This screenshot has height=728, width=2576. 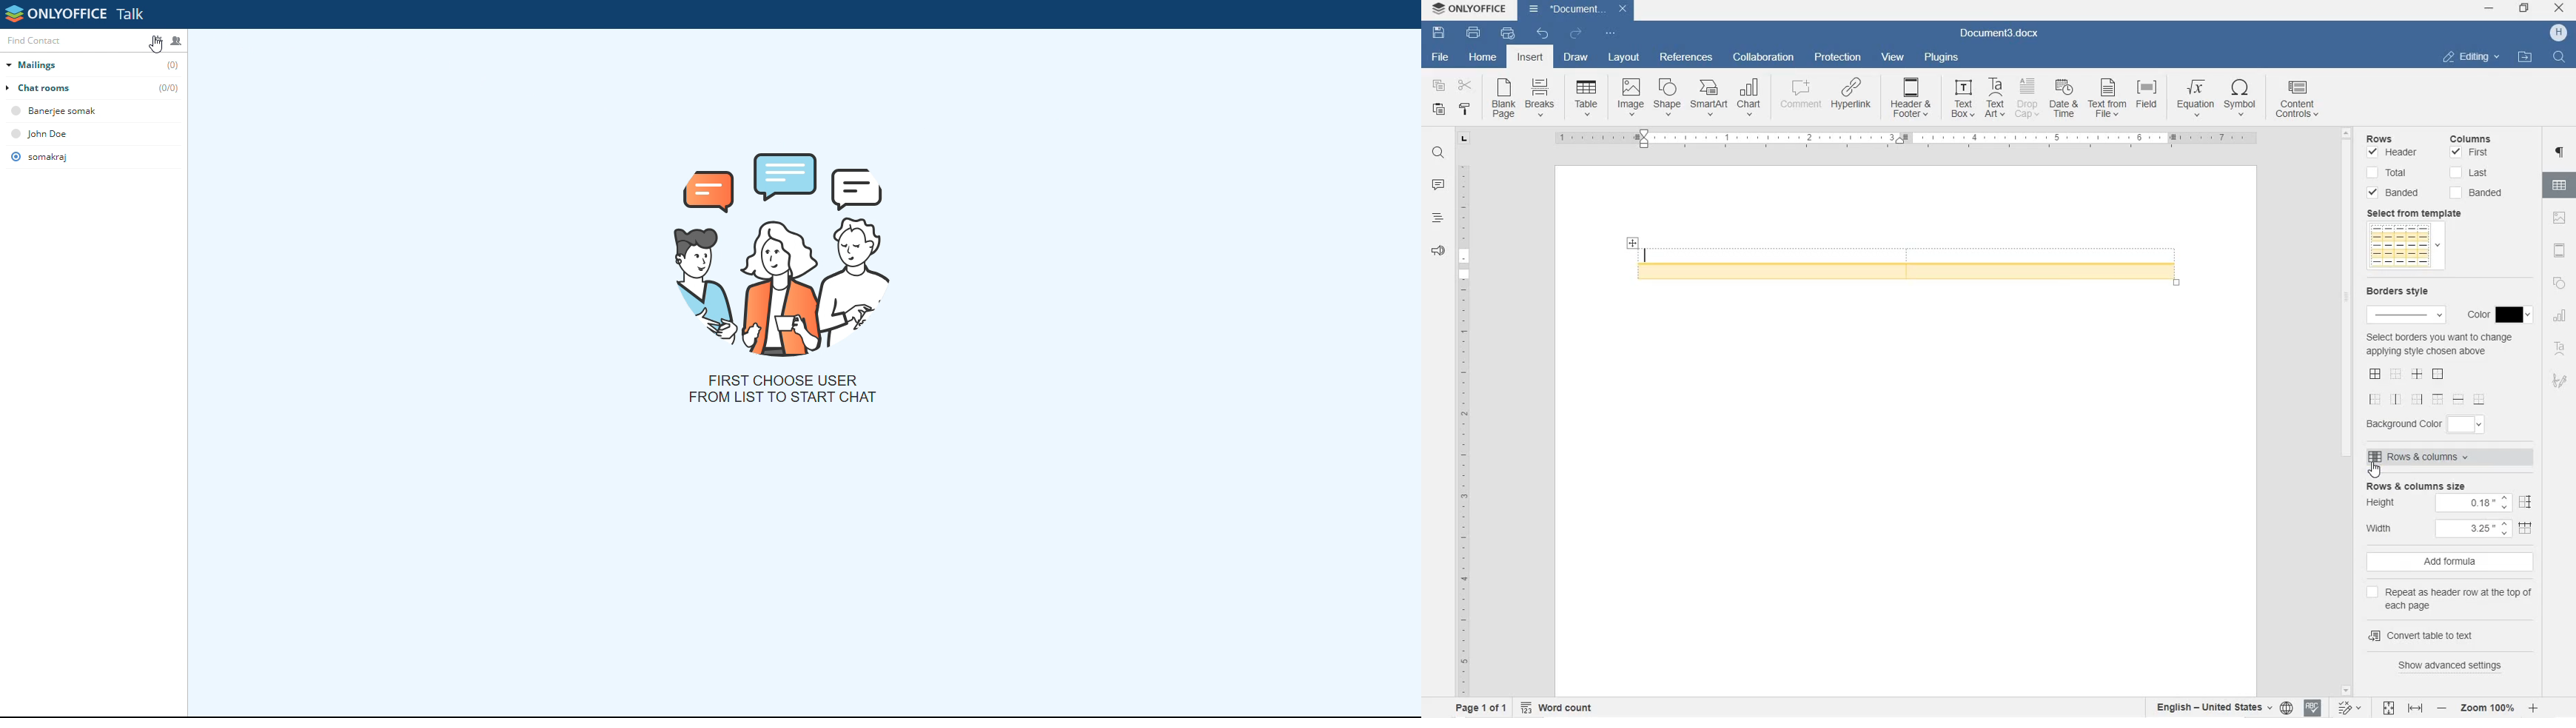 I want to click on Breaks, so click(x=1540, y=97).